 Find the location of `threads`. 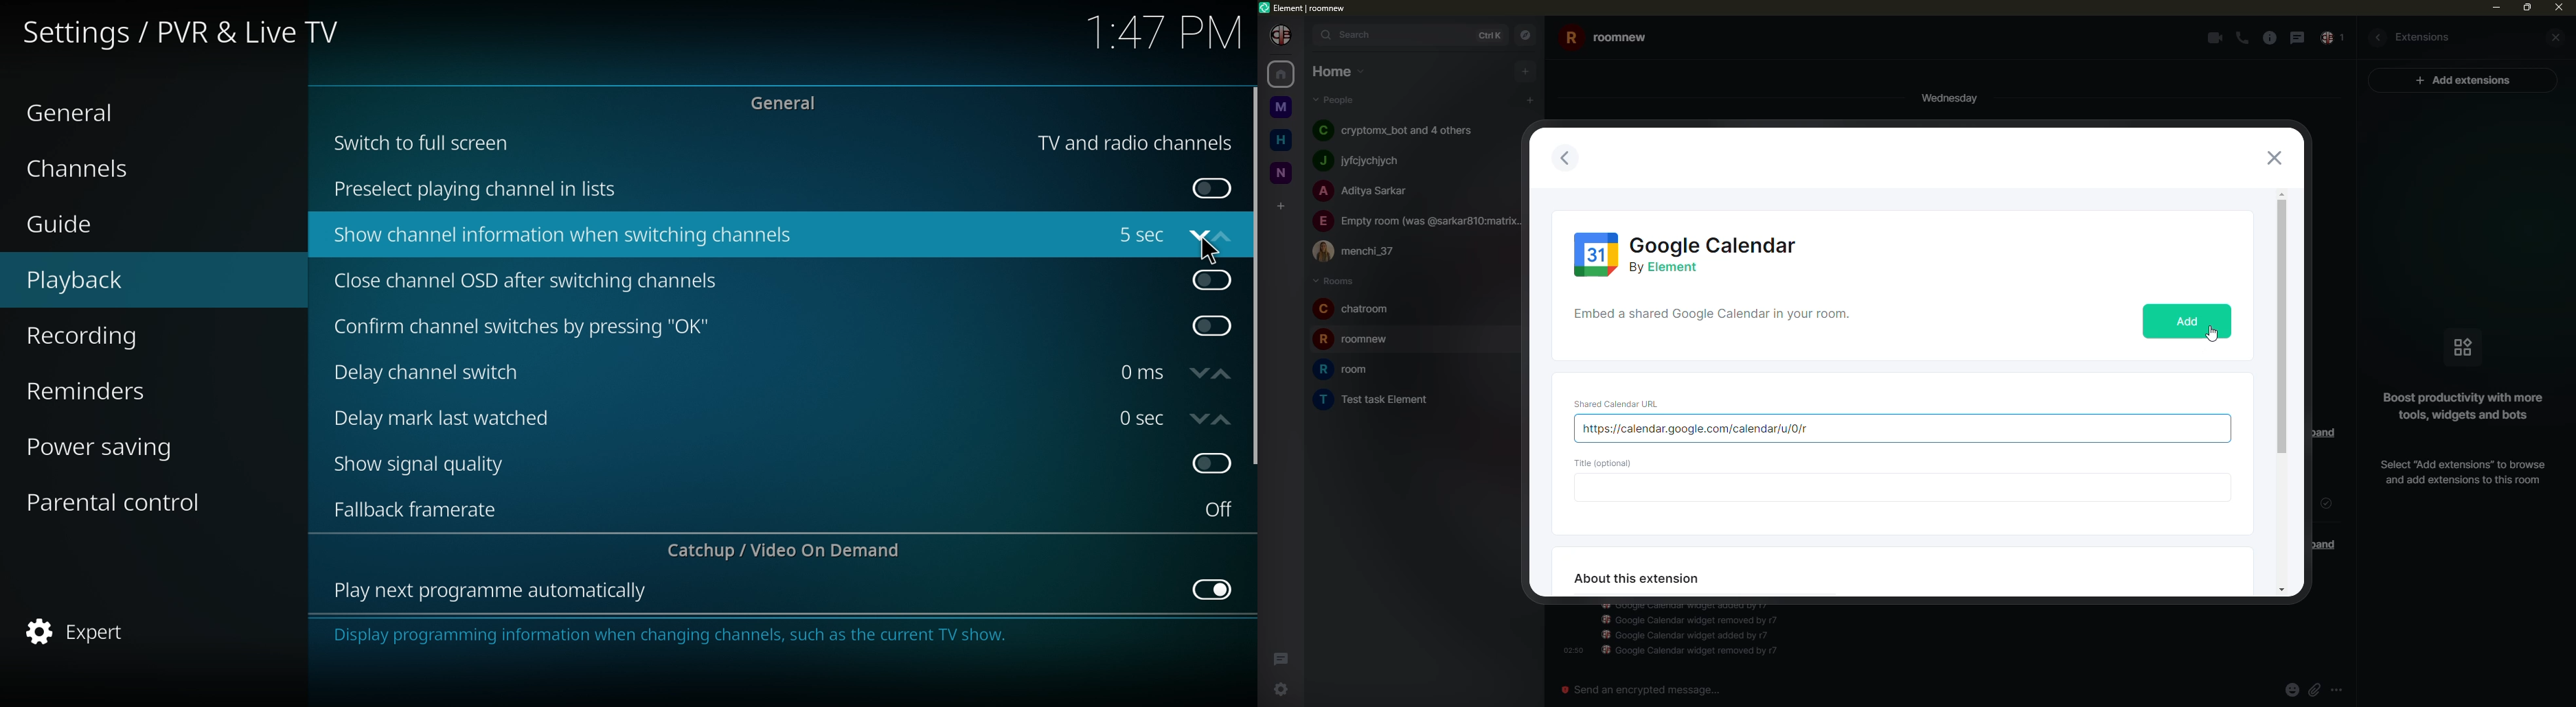

threads is located at coordinates (1279, 656).